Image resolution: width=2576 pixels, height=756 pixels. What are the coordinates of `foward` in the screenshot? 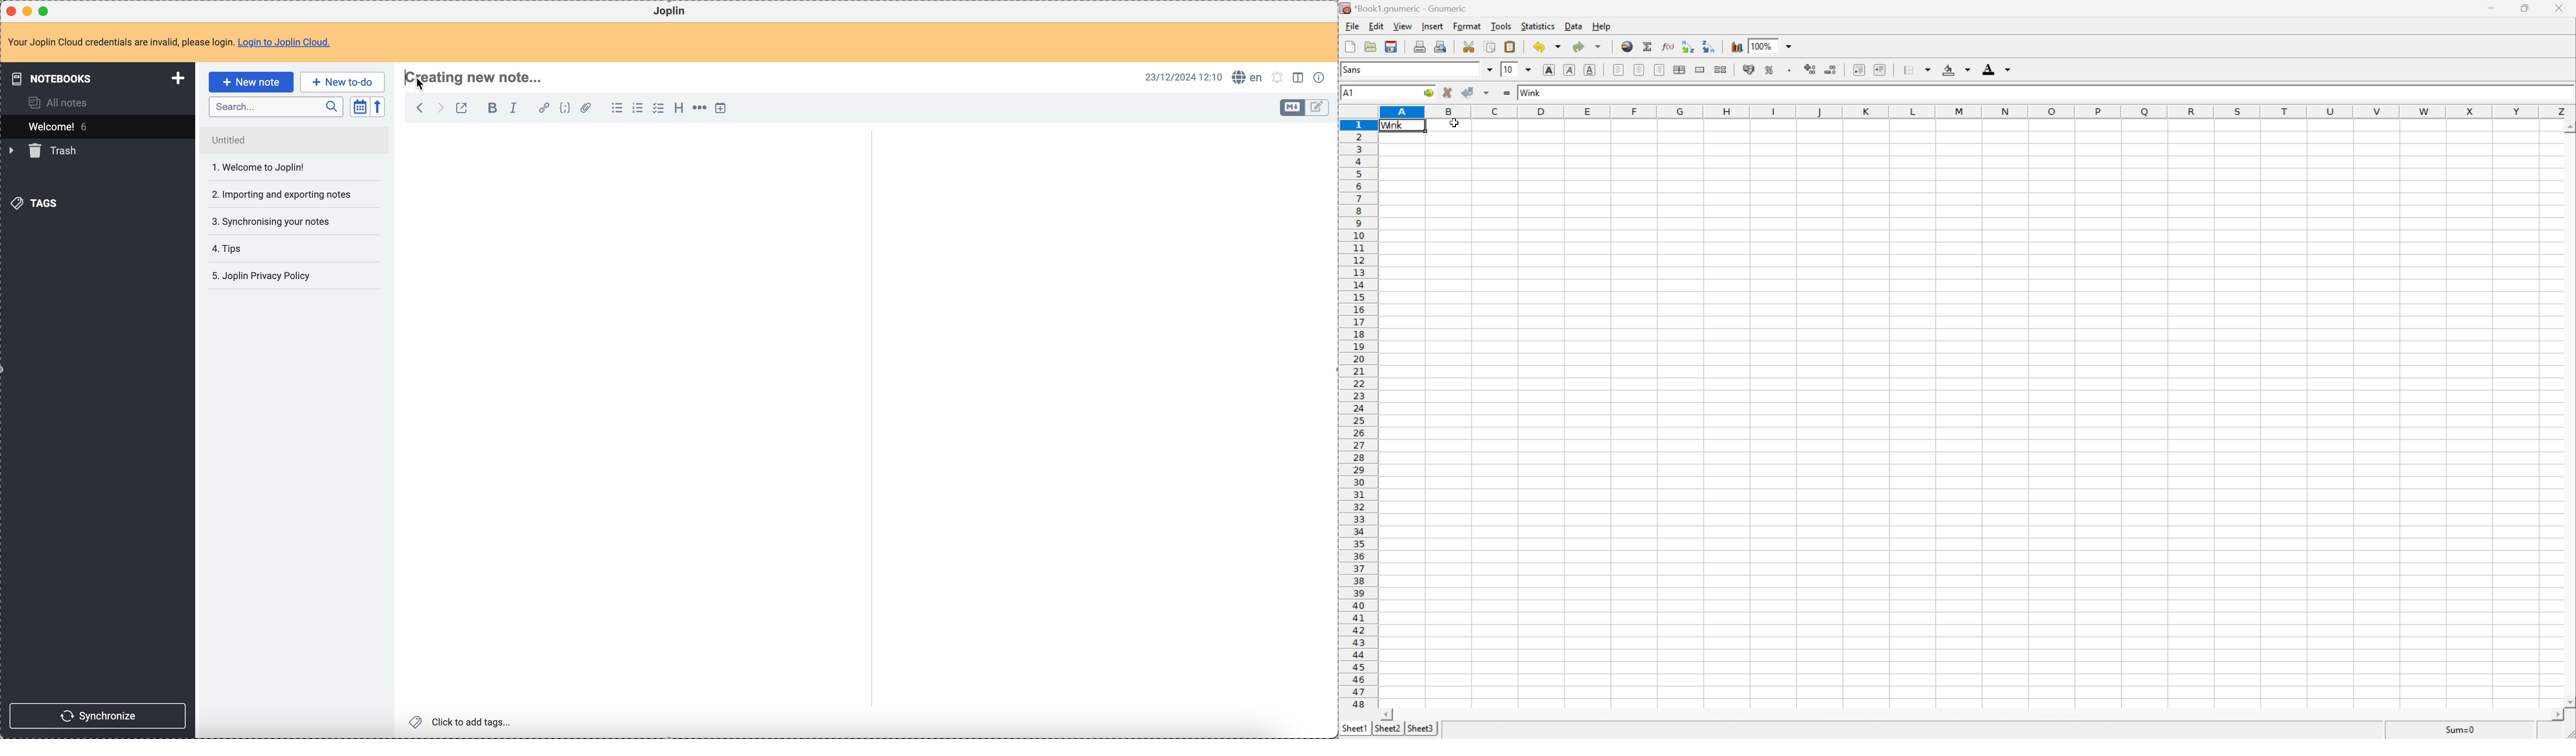 It's located at (439, 108).